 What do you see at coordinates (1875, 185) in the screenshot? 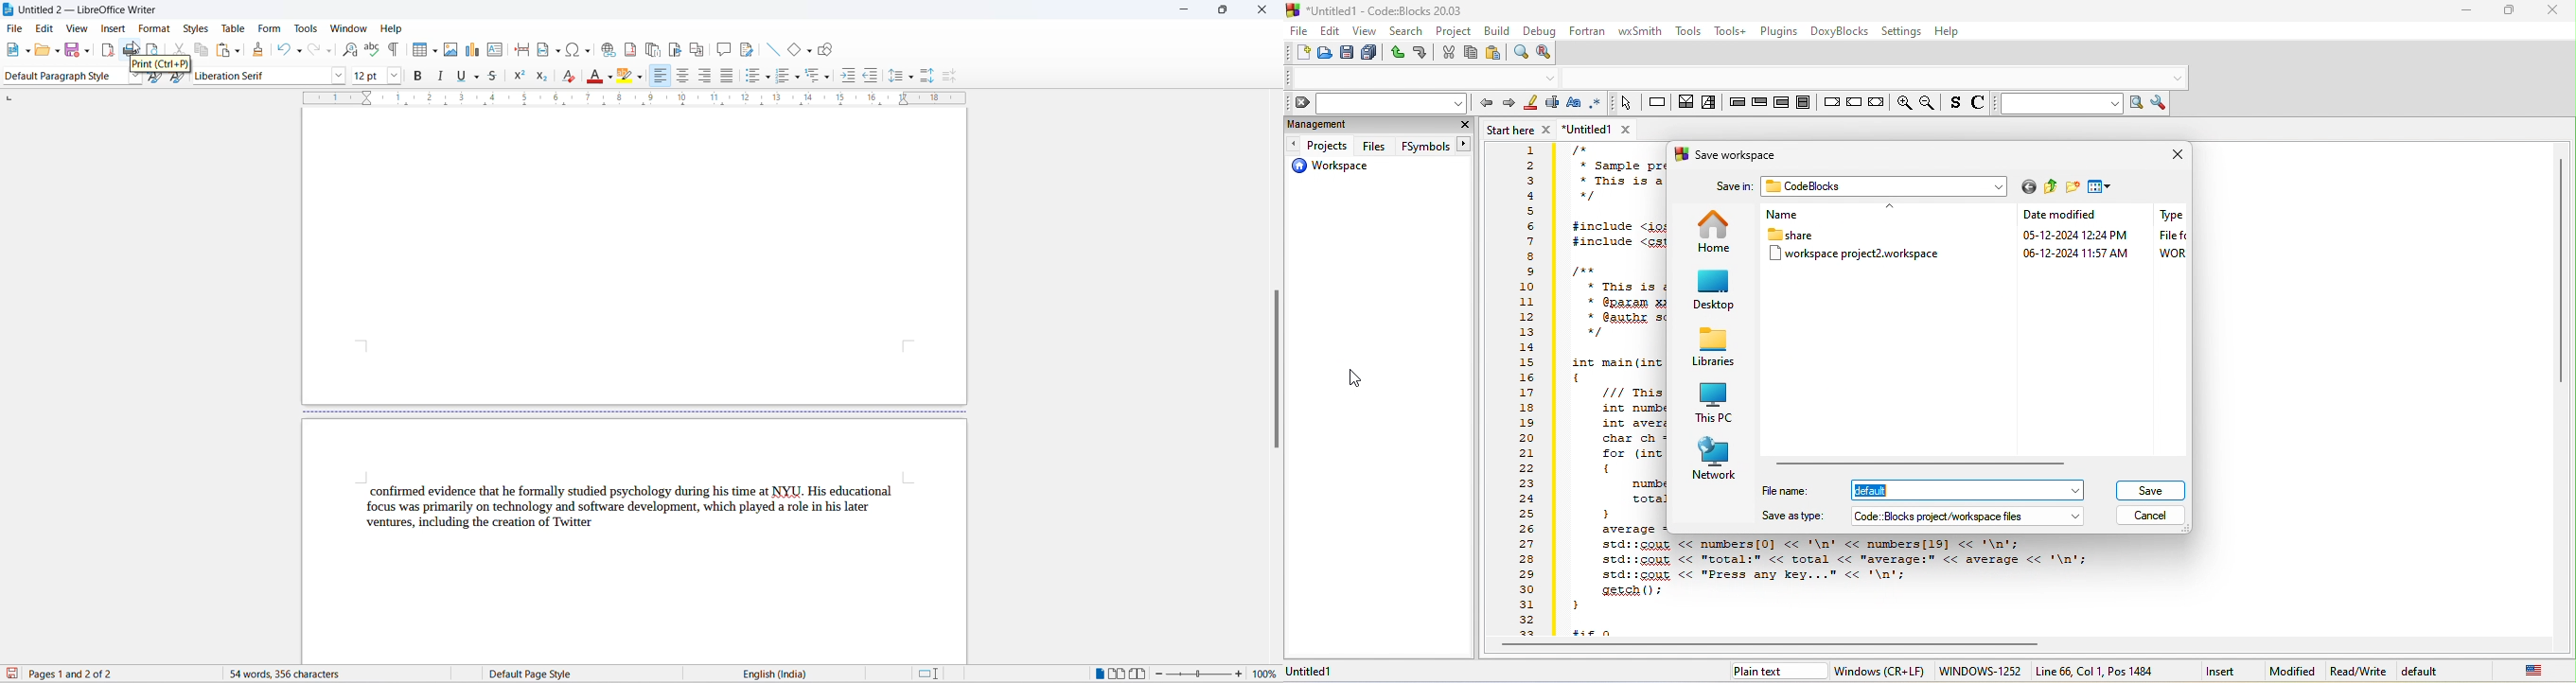
I see `codeblocks` at bounding box center [1875, 185].